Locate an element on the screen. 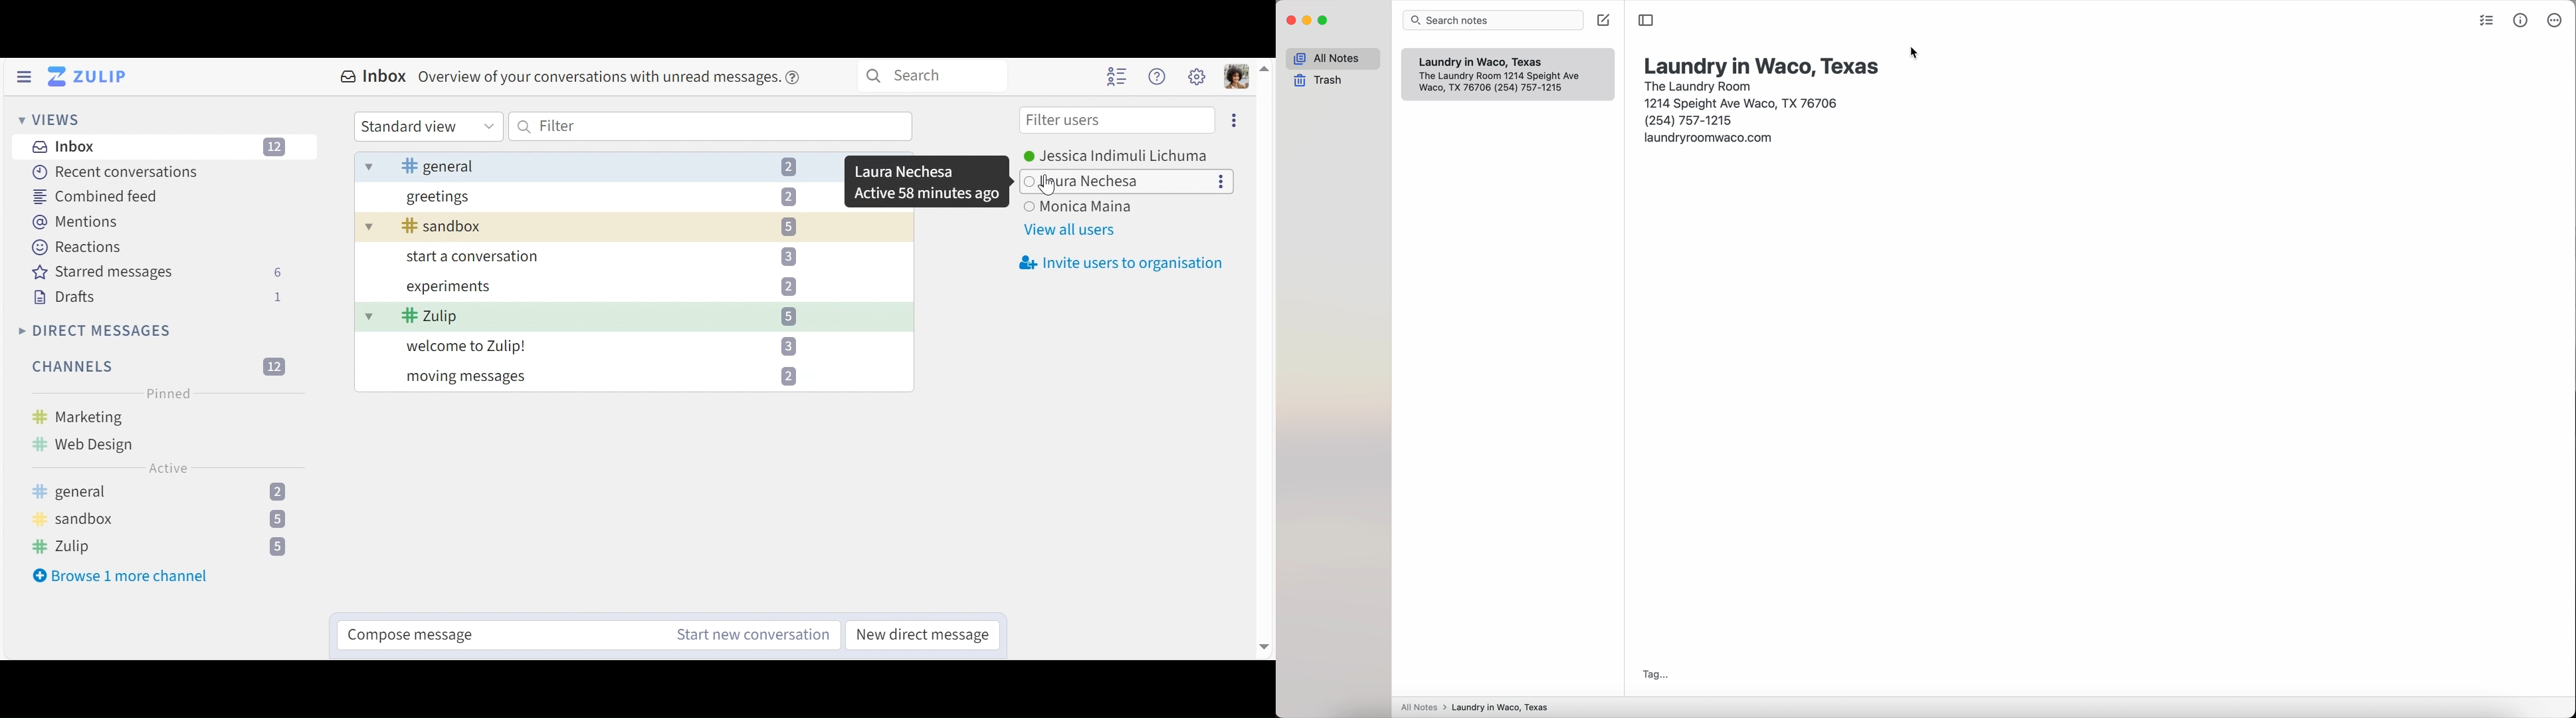  Start new conversation is located at coordinates (743, 634).